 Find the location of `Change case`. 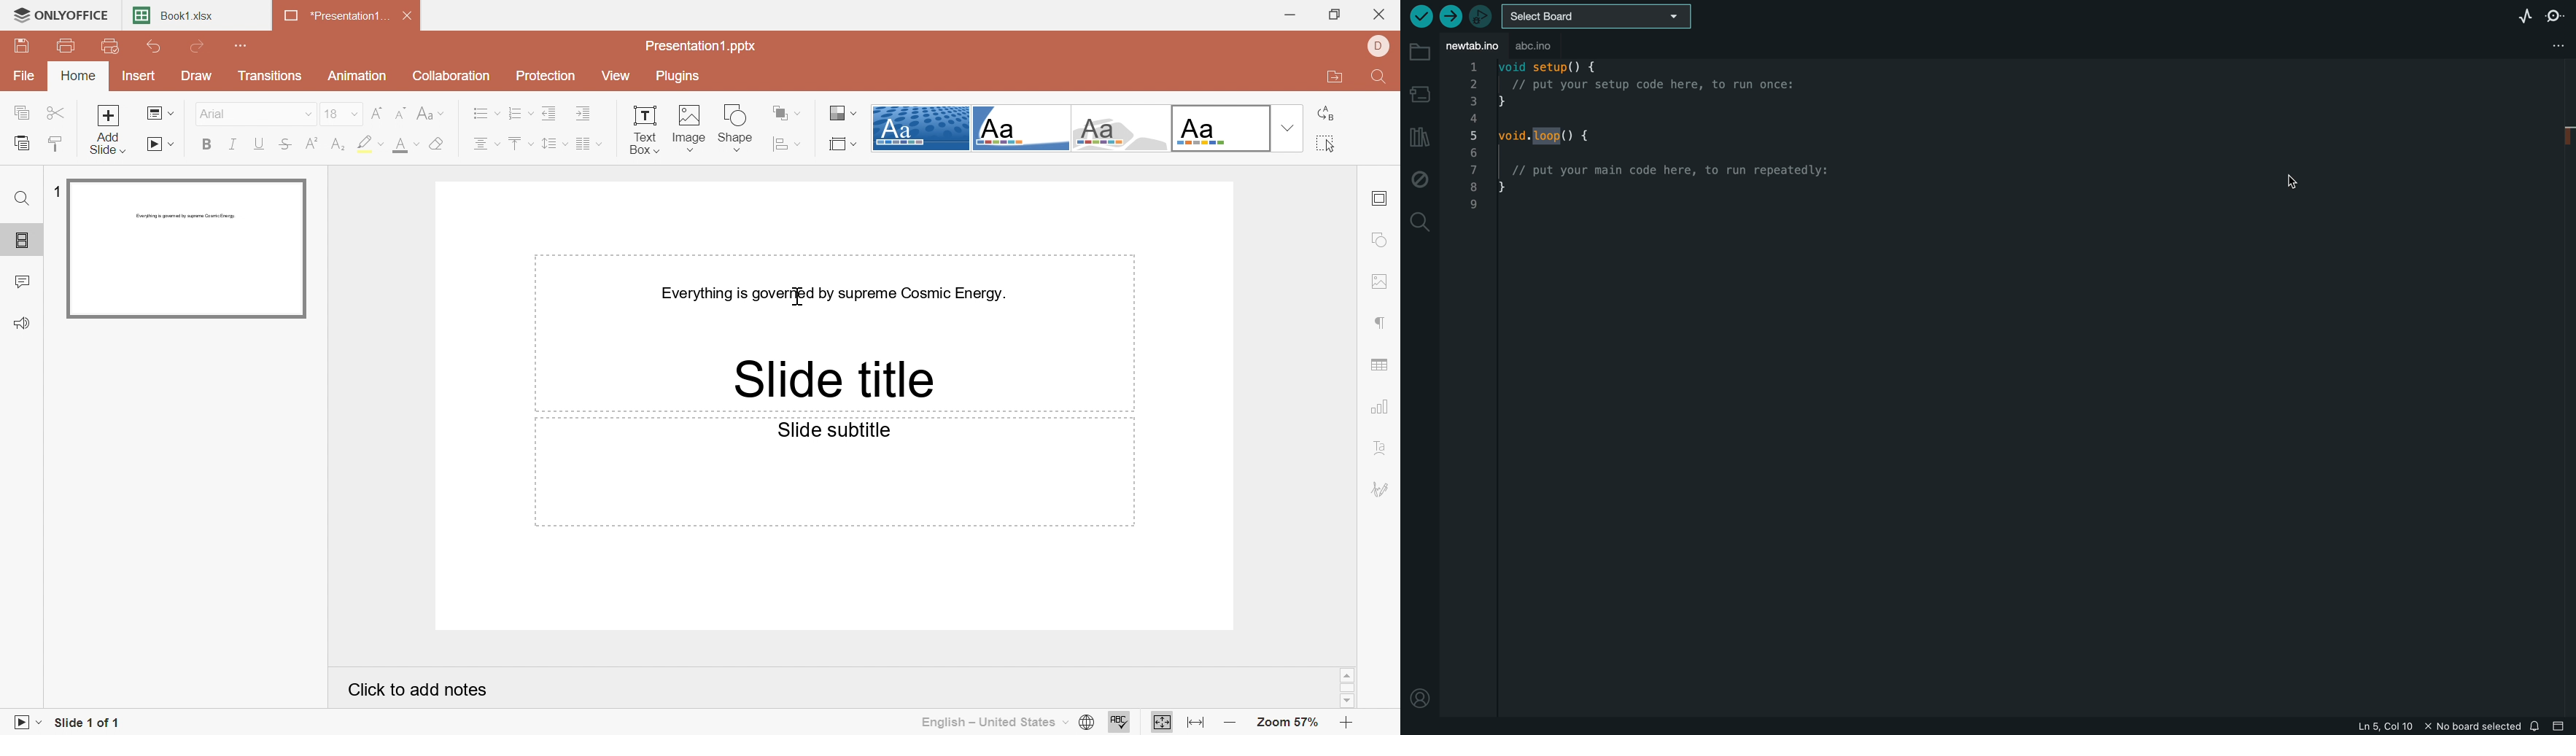

Change case is located at coordinates (428, 113).